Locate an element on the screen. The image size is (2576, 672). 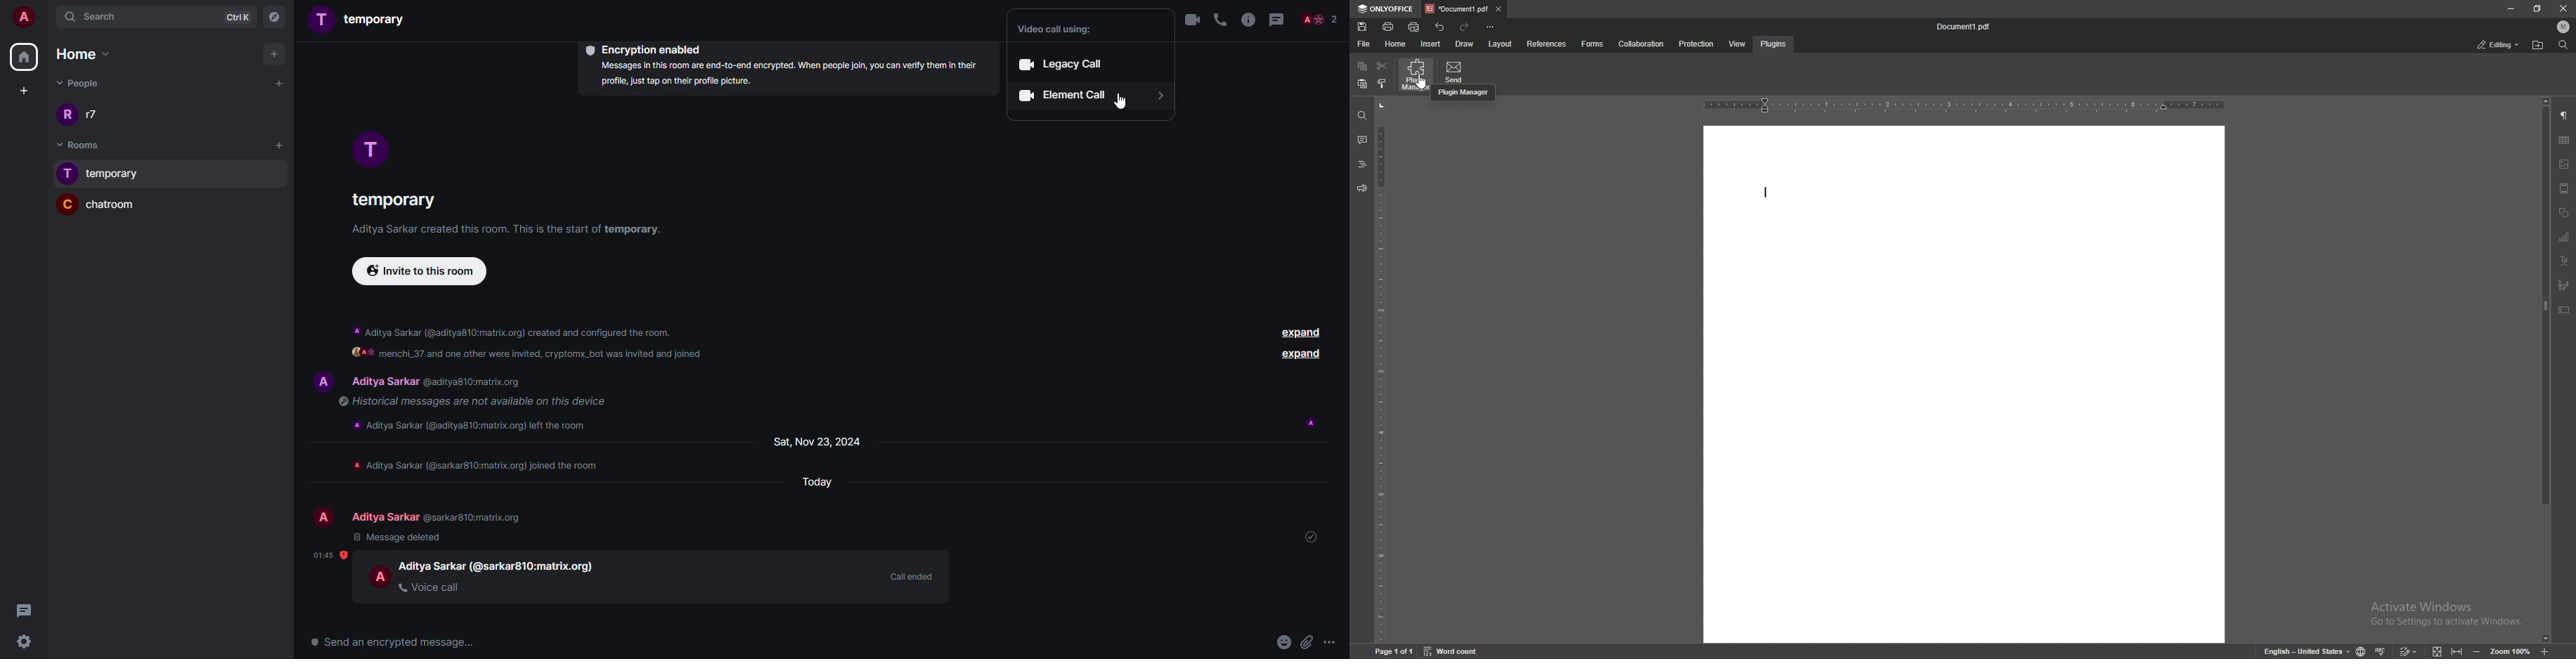
save is located at coordinates (1362, 27).